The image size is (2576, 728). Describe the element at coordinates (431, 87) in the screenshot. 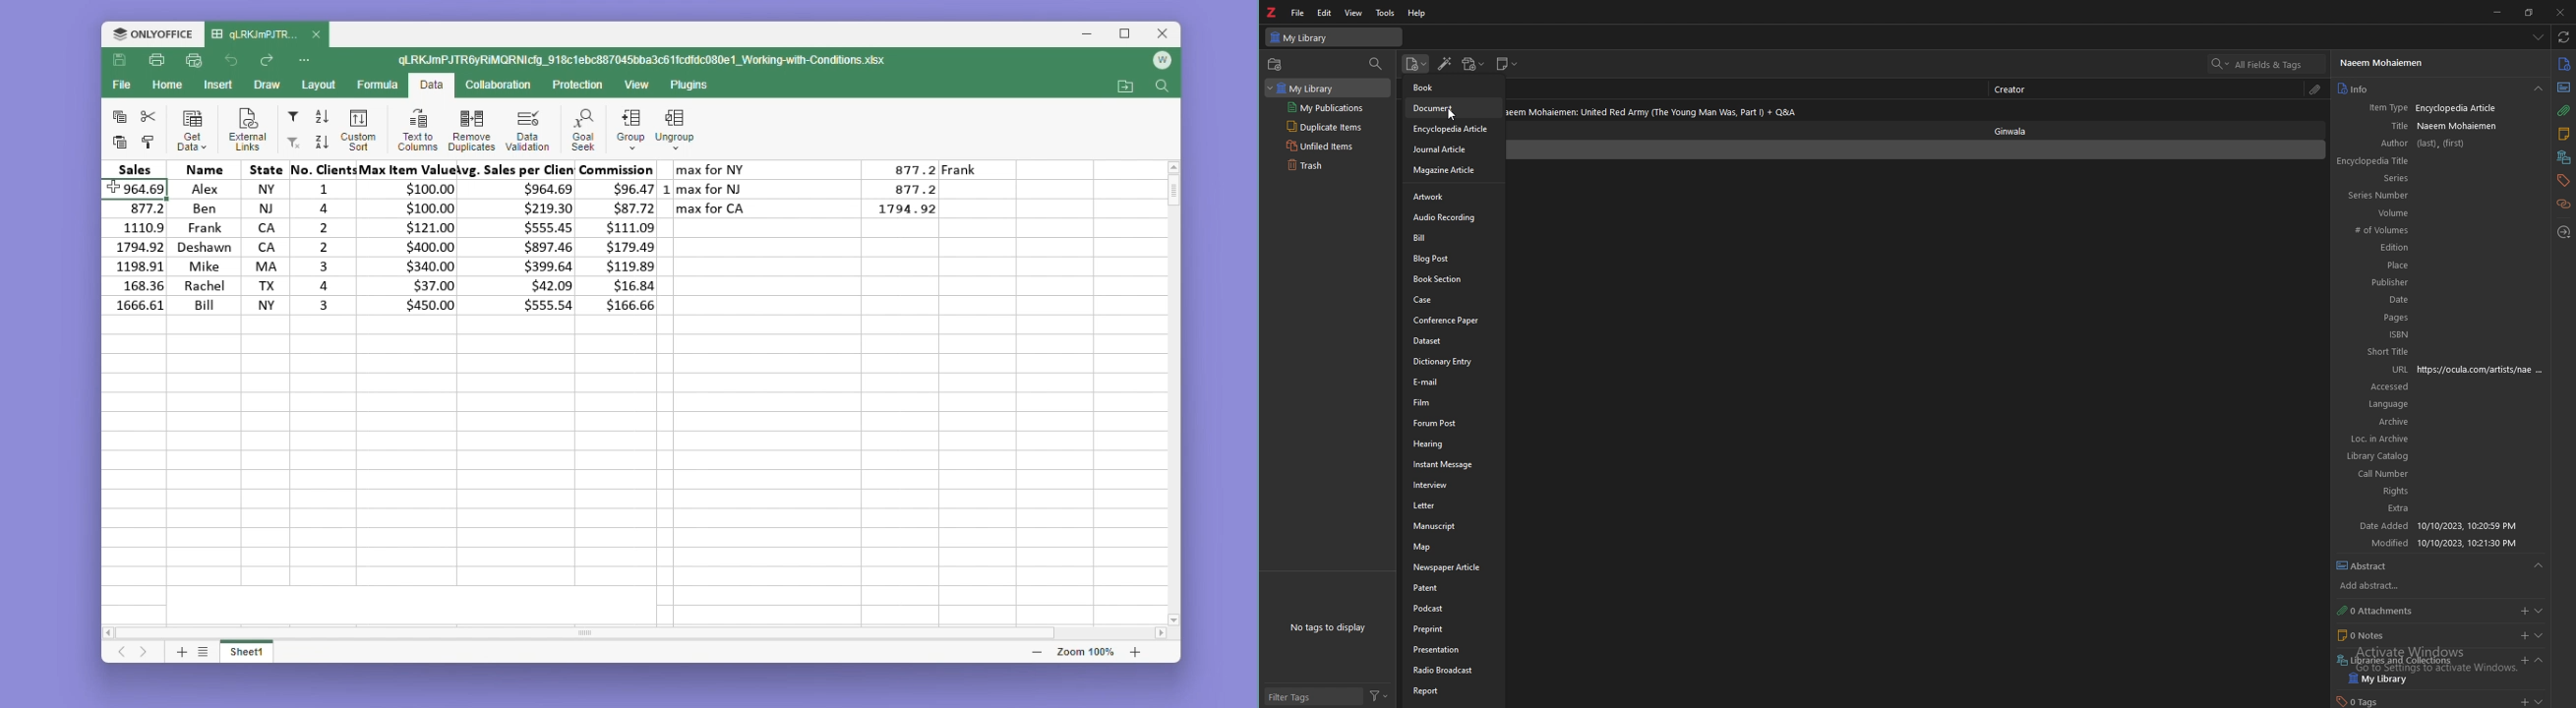

I see `Data` at that location.